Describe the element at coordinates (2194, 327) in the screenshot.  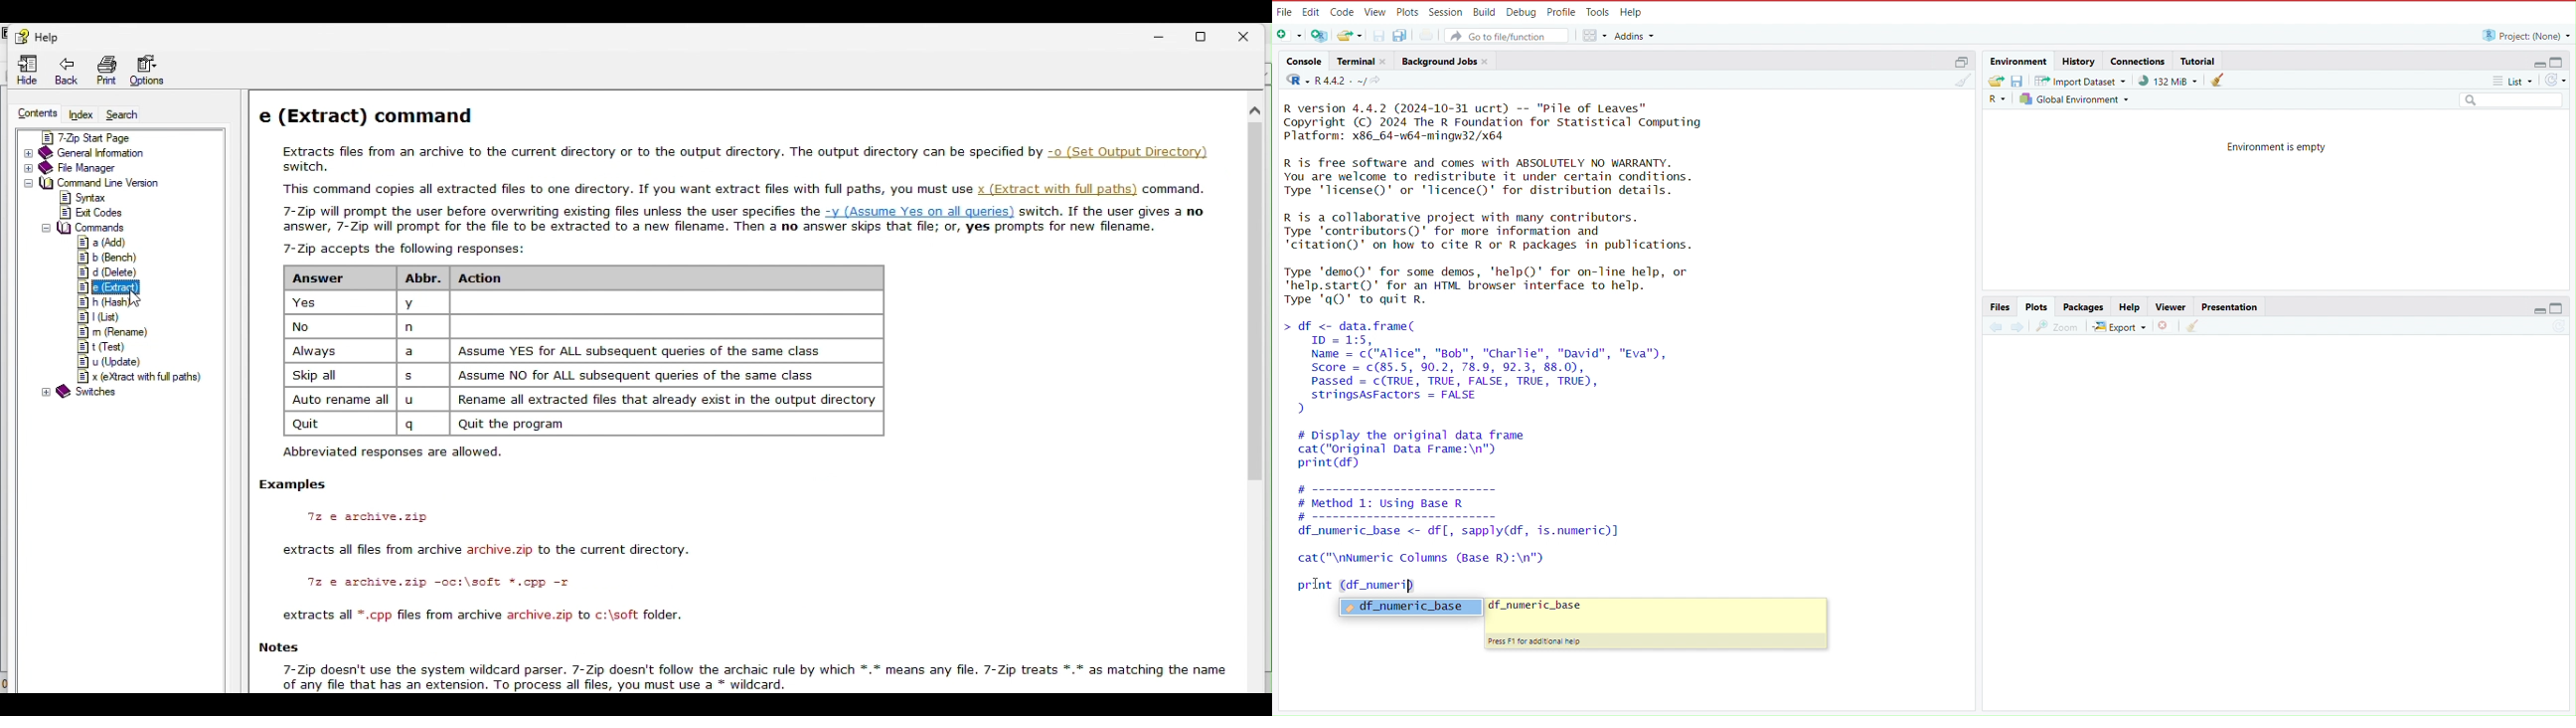
I see `clear all plots` at that location.